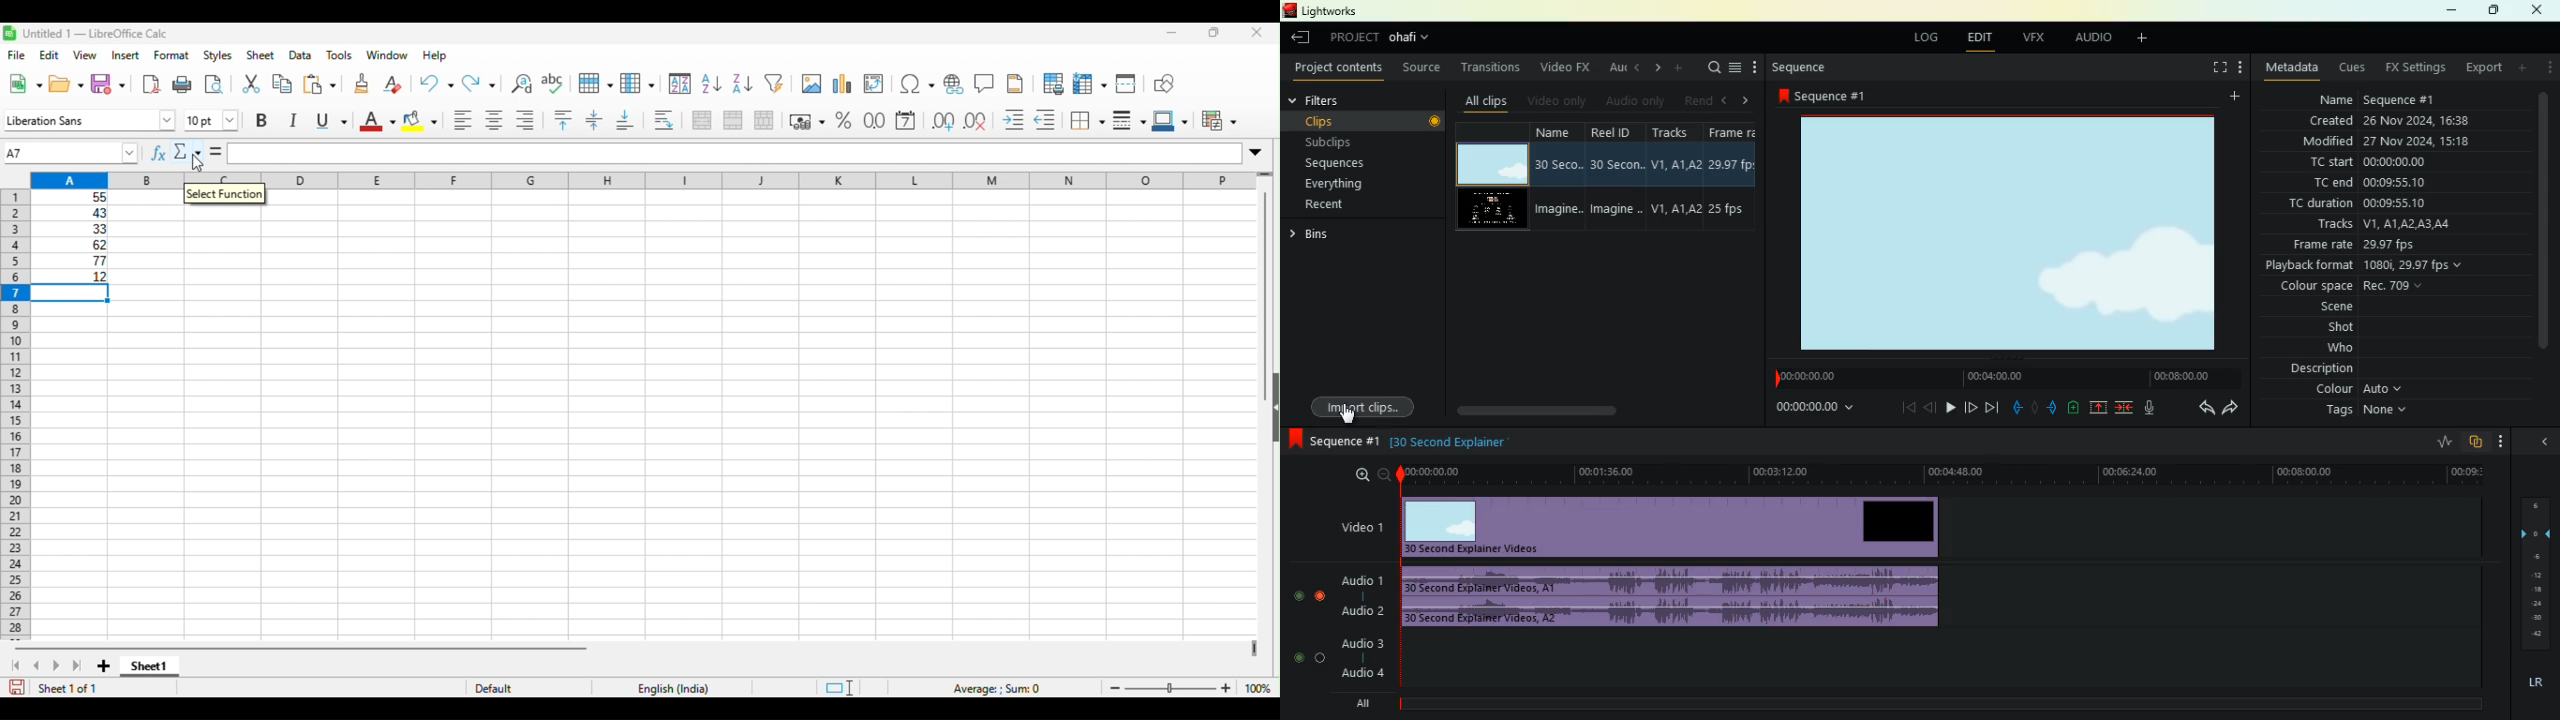 Image resolution: width=2576 pixels, height=728 pixels. Describe the element at coordinates (875, 121) in the screenshot. I see `format as number` at that location.